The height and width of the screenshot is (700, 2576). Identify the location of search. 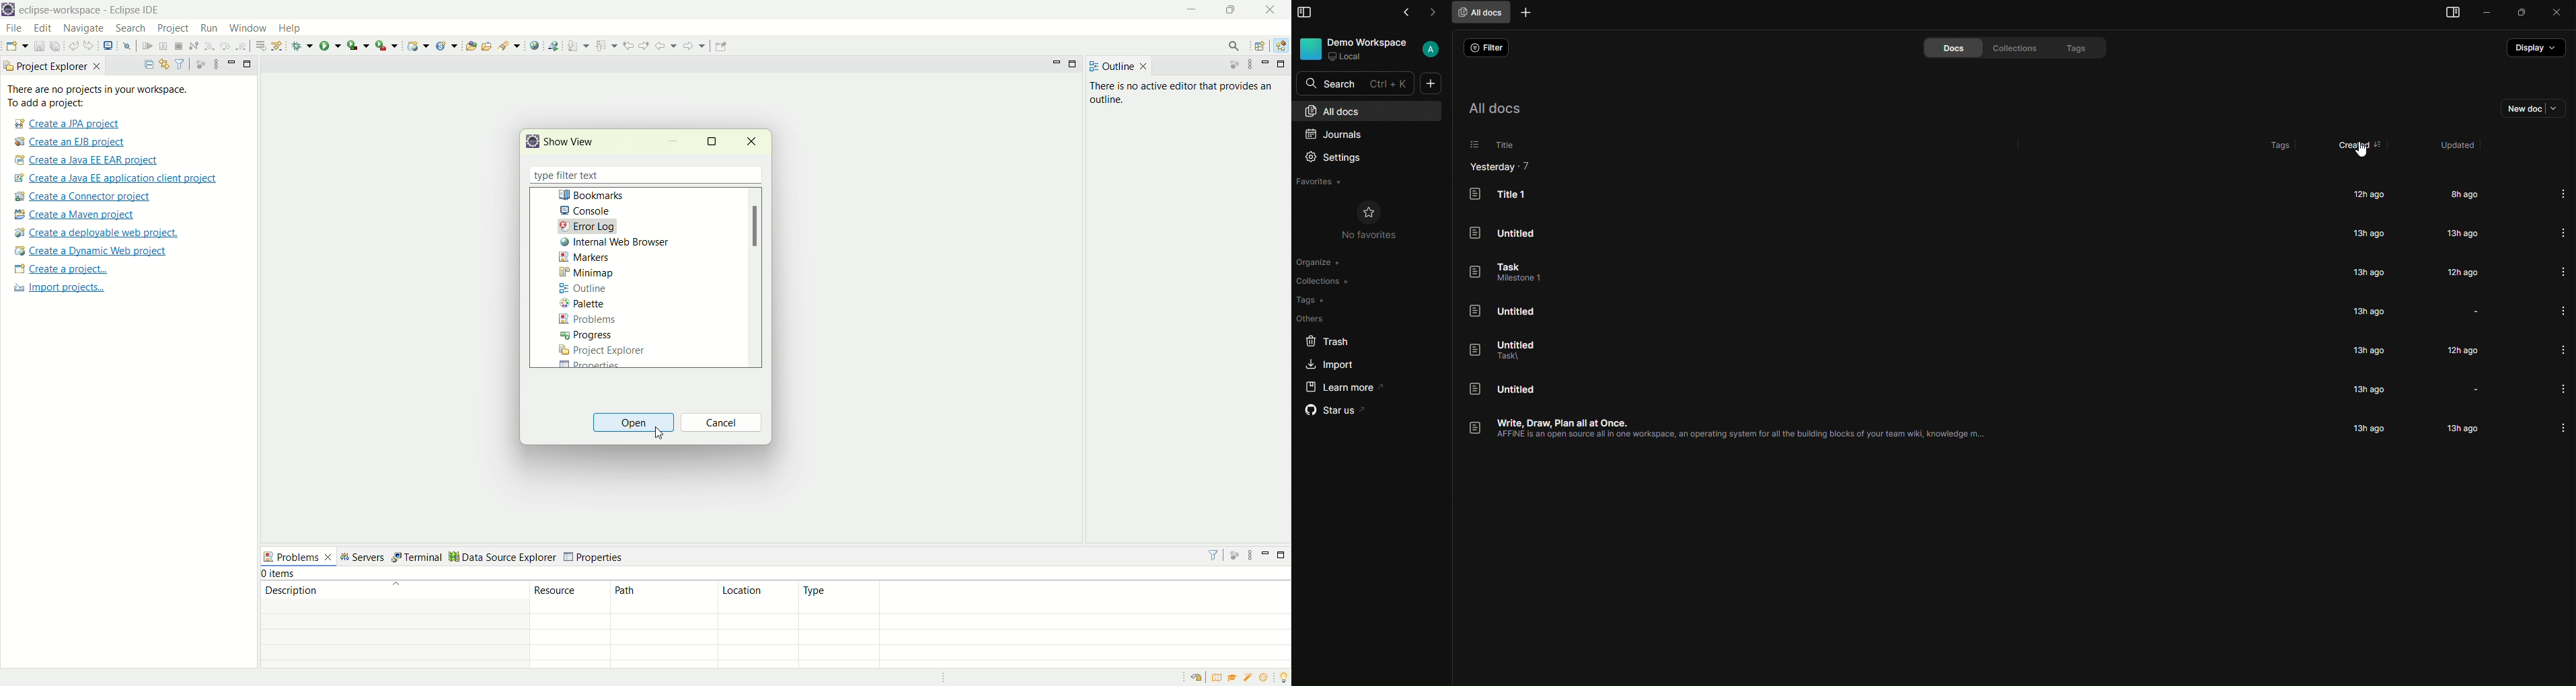
(1355, 81).